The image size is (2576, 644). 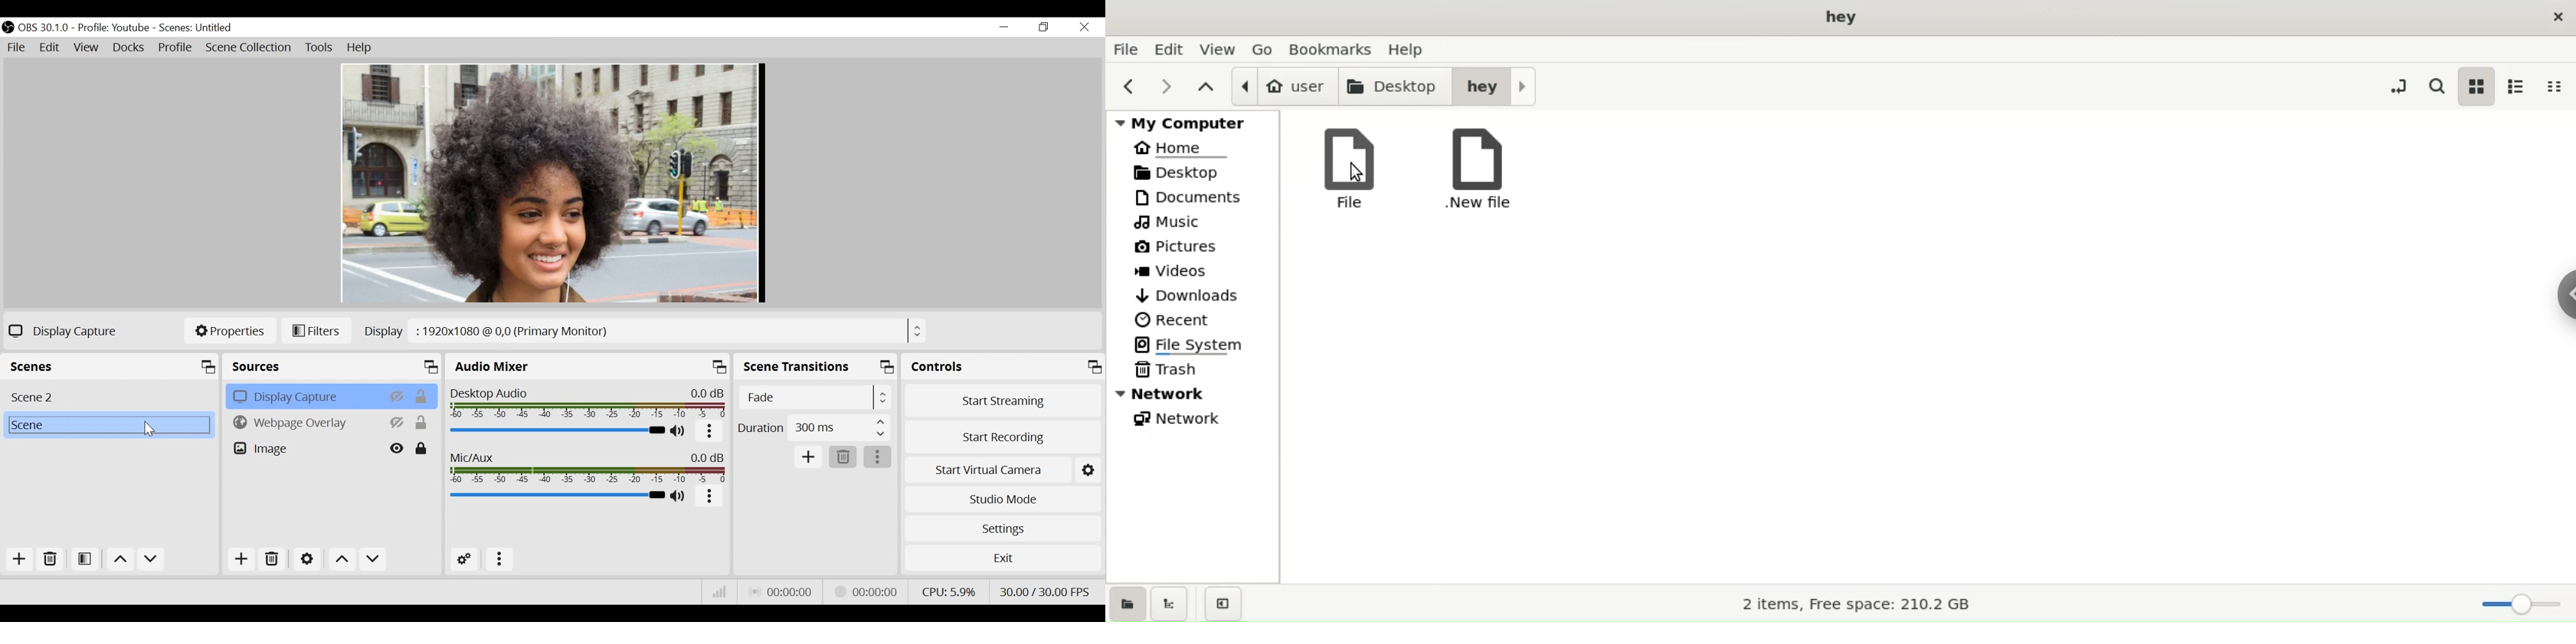 What do you see at coordinates (108, 426) in the screenshot?
I see `Scene` at bounding box center [108, 426].